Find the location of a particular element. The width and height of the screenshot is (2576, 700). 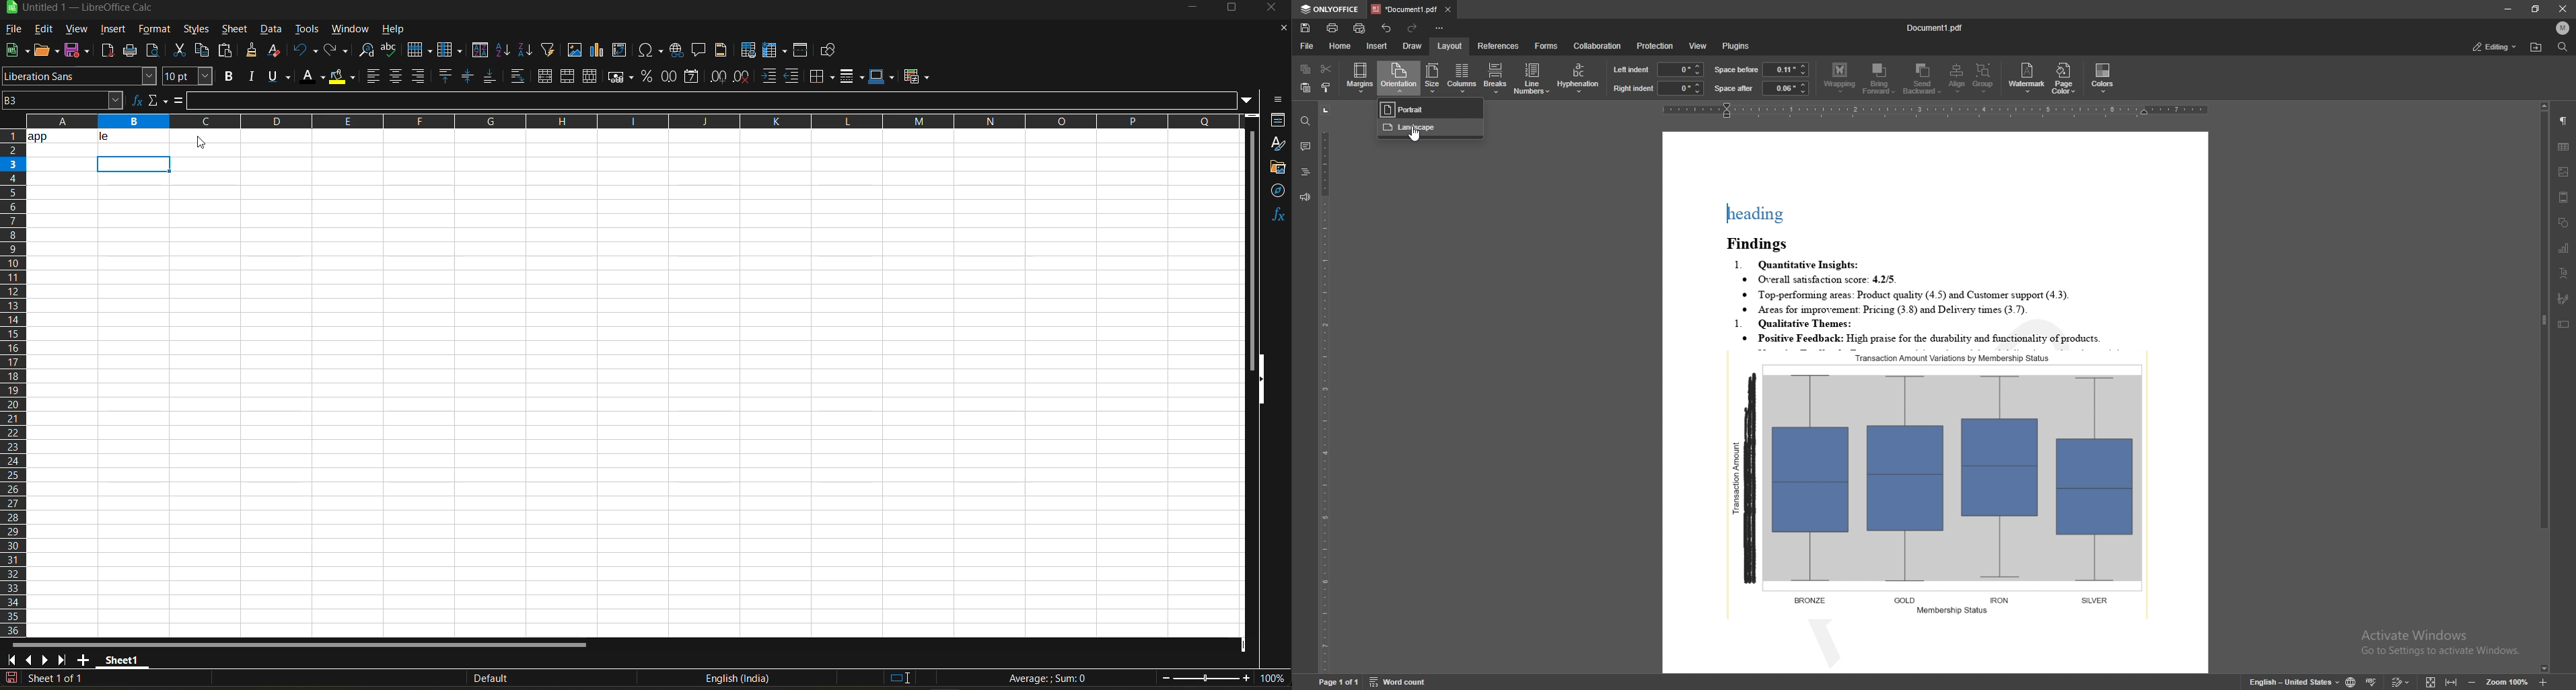

rows is located at coordinates (627, 120).